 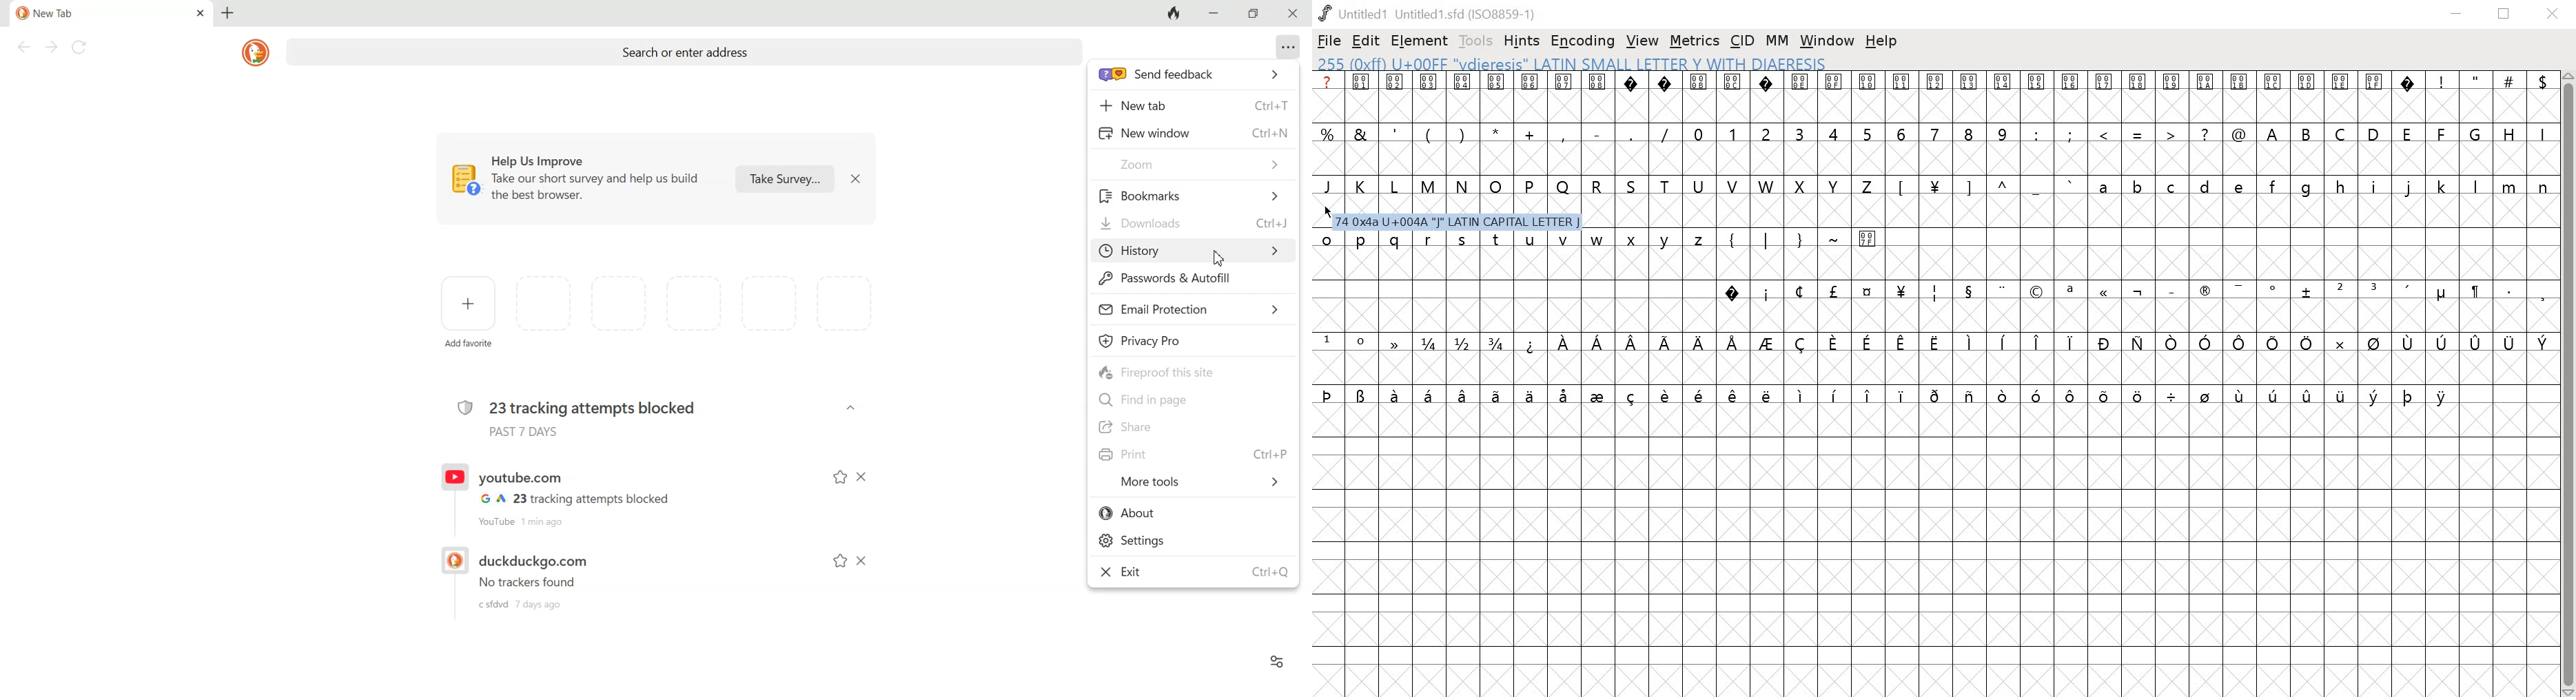 What do you see at coordinates (1881, 41) in the screenshot?
I see `help` at bounding box center [1881, 41].